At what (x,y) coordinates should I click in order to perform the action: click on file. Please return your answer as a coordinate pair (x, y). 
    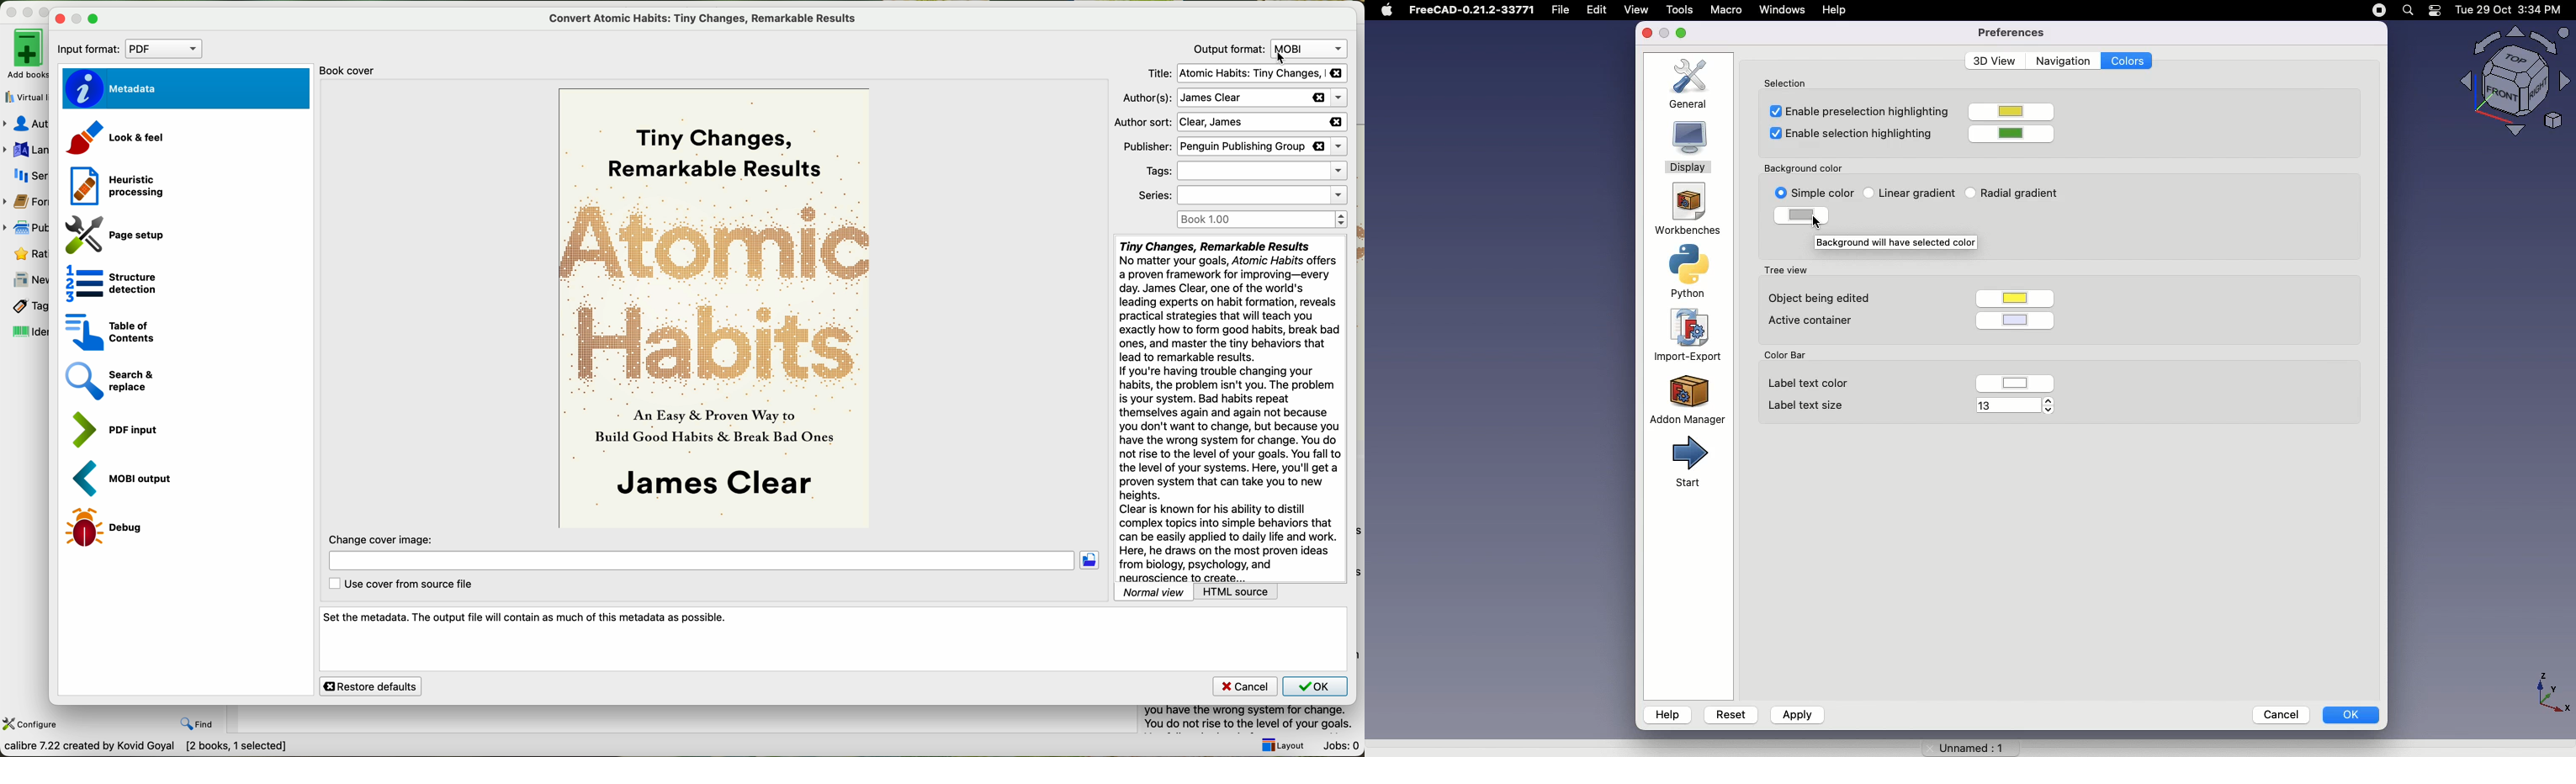
    Looking at the image, I should click on (1565, 10).